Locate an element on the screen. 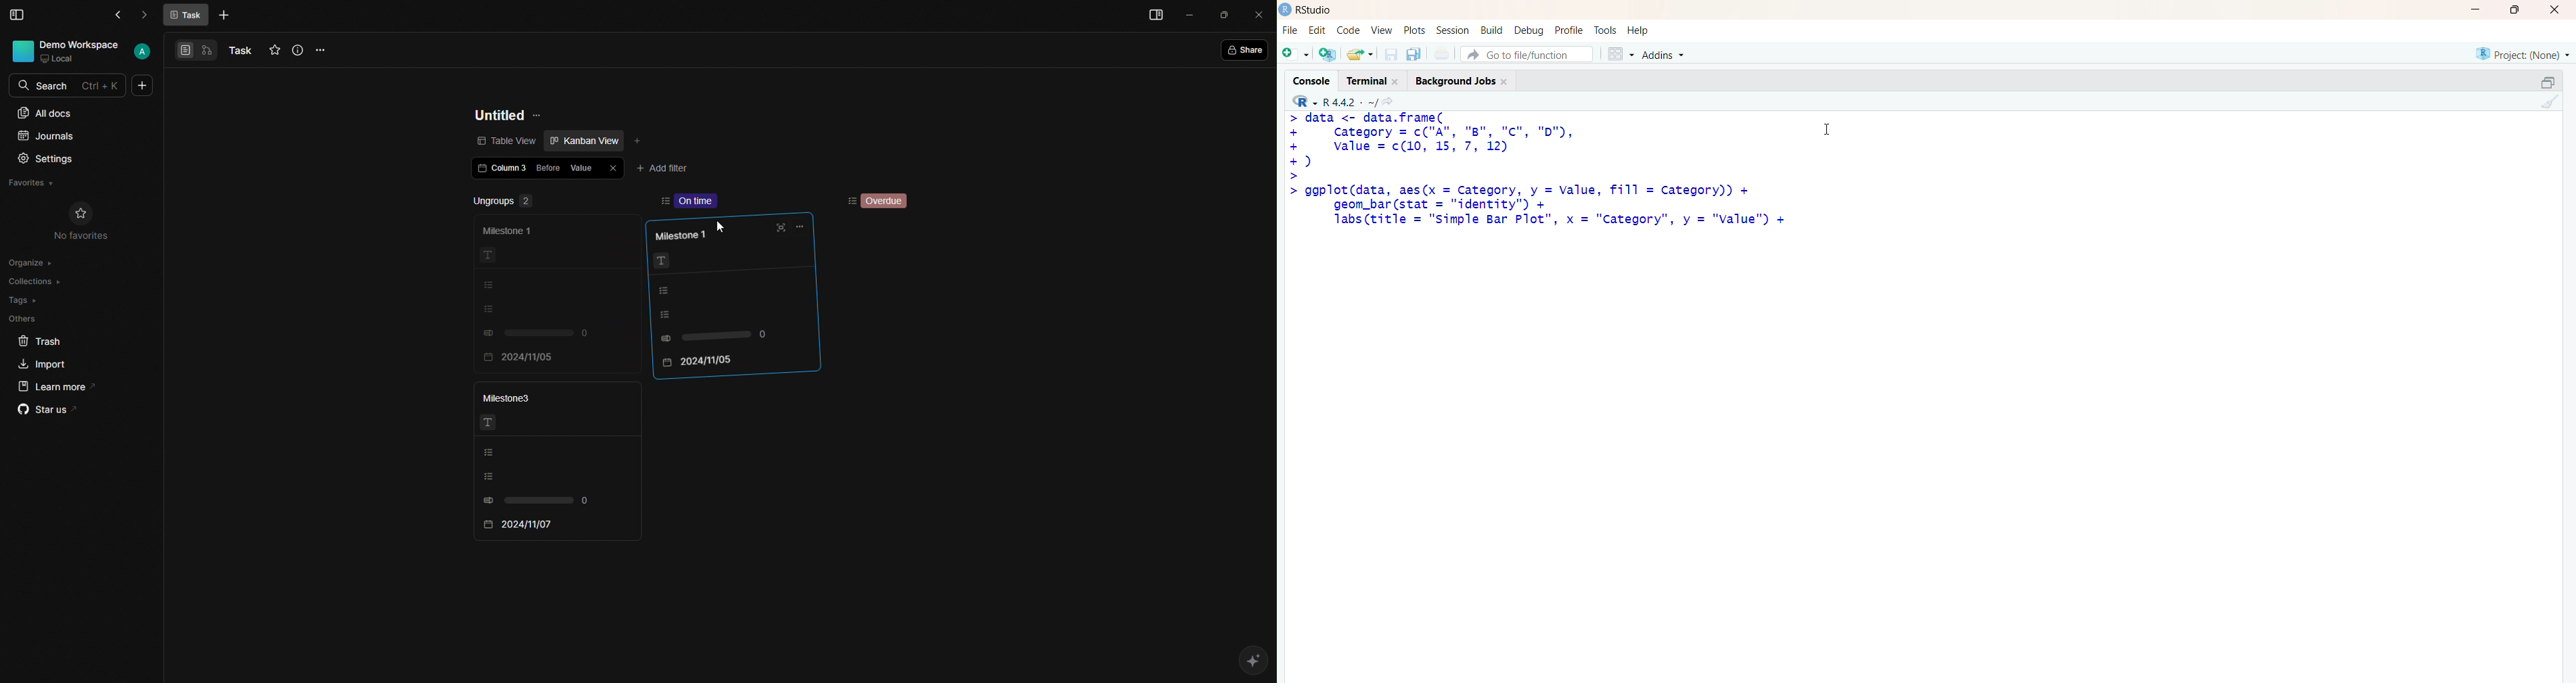  R language is located at coordinates (1306, 101).